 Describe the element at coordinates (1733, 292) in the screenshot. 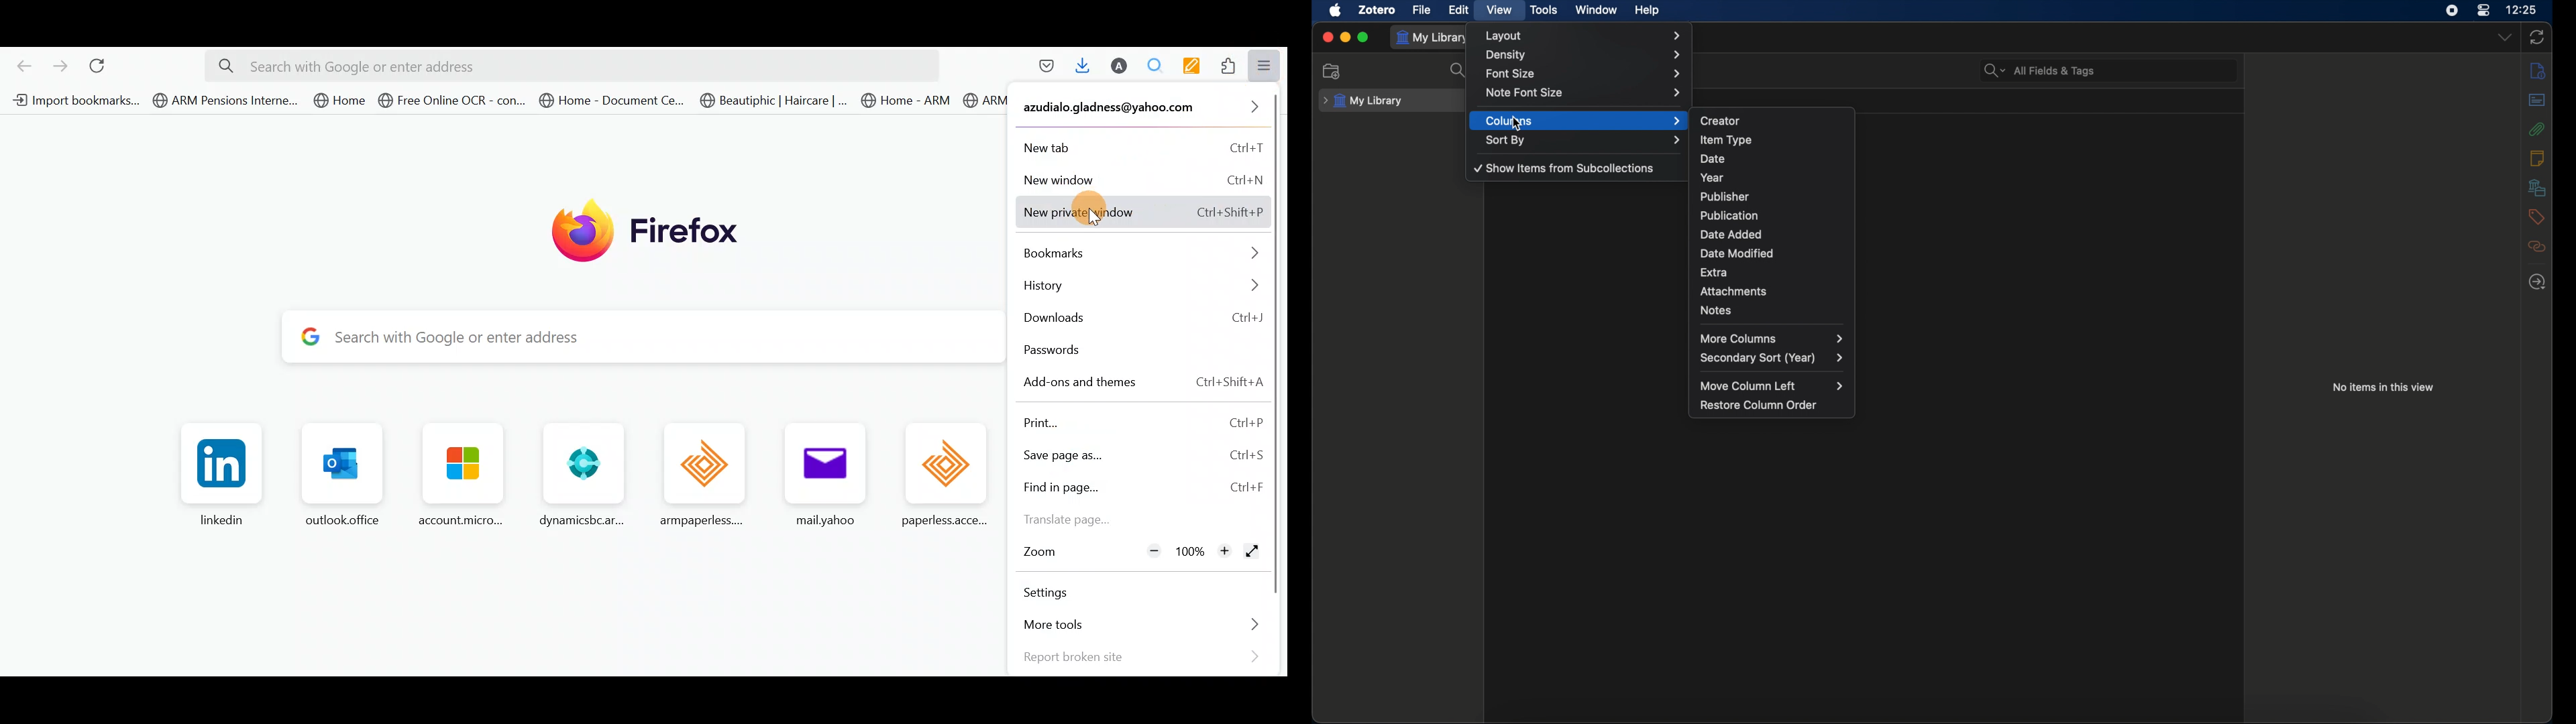

I see `attachments` at that location.